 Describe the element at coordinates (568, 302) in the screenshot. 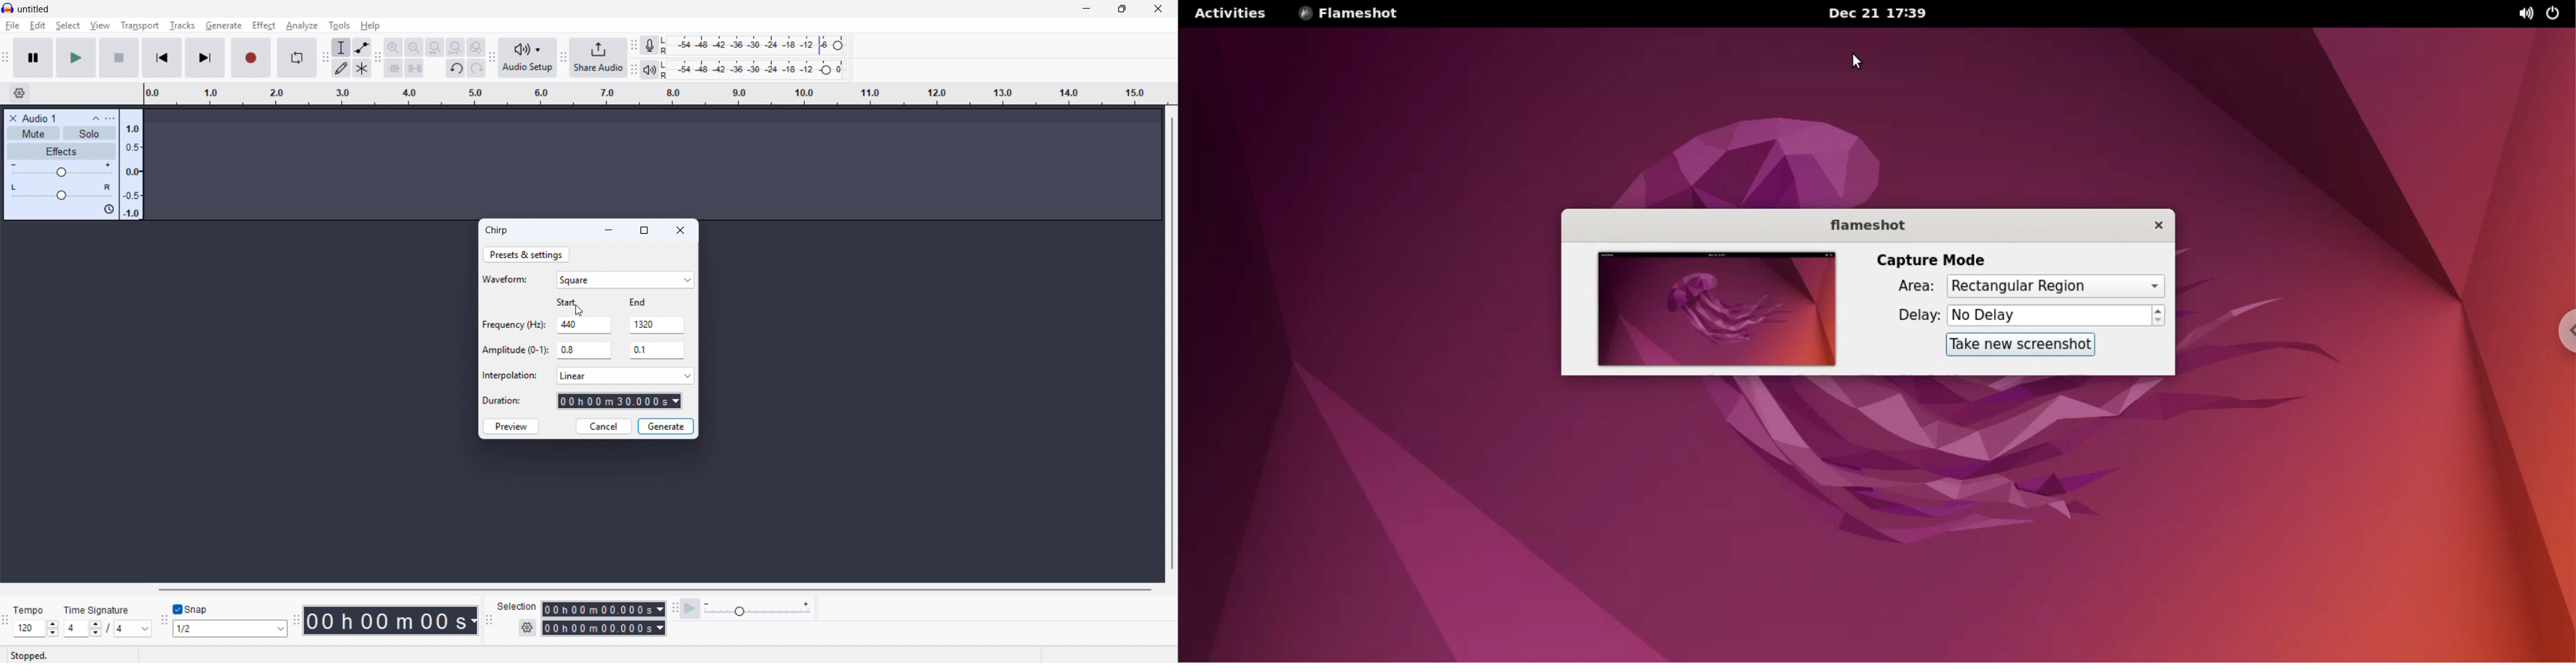

I see `start` at that location.